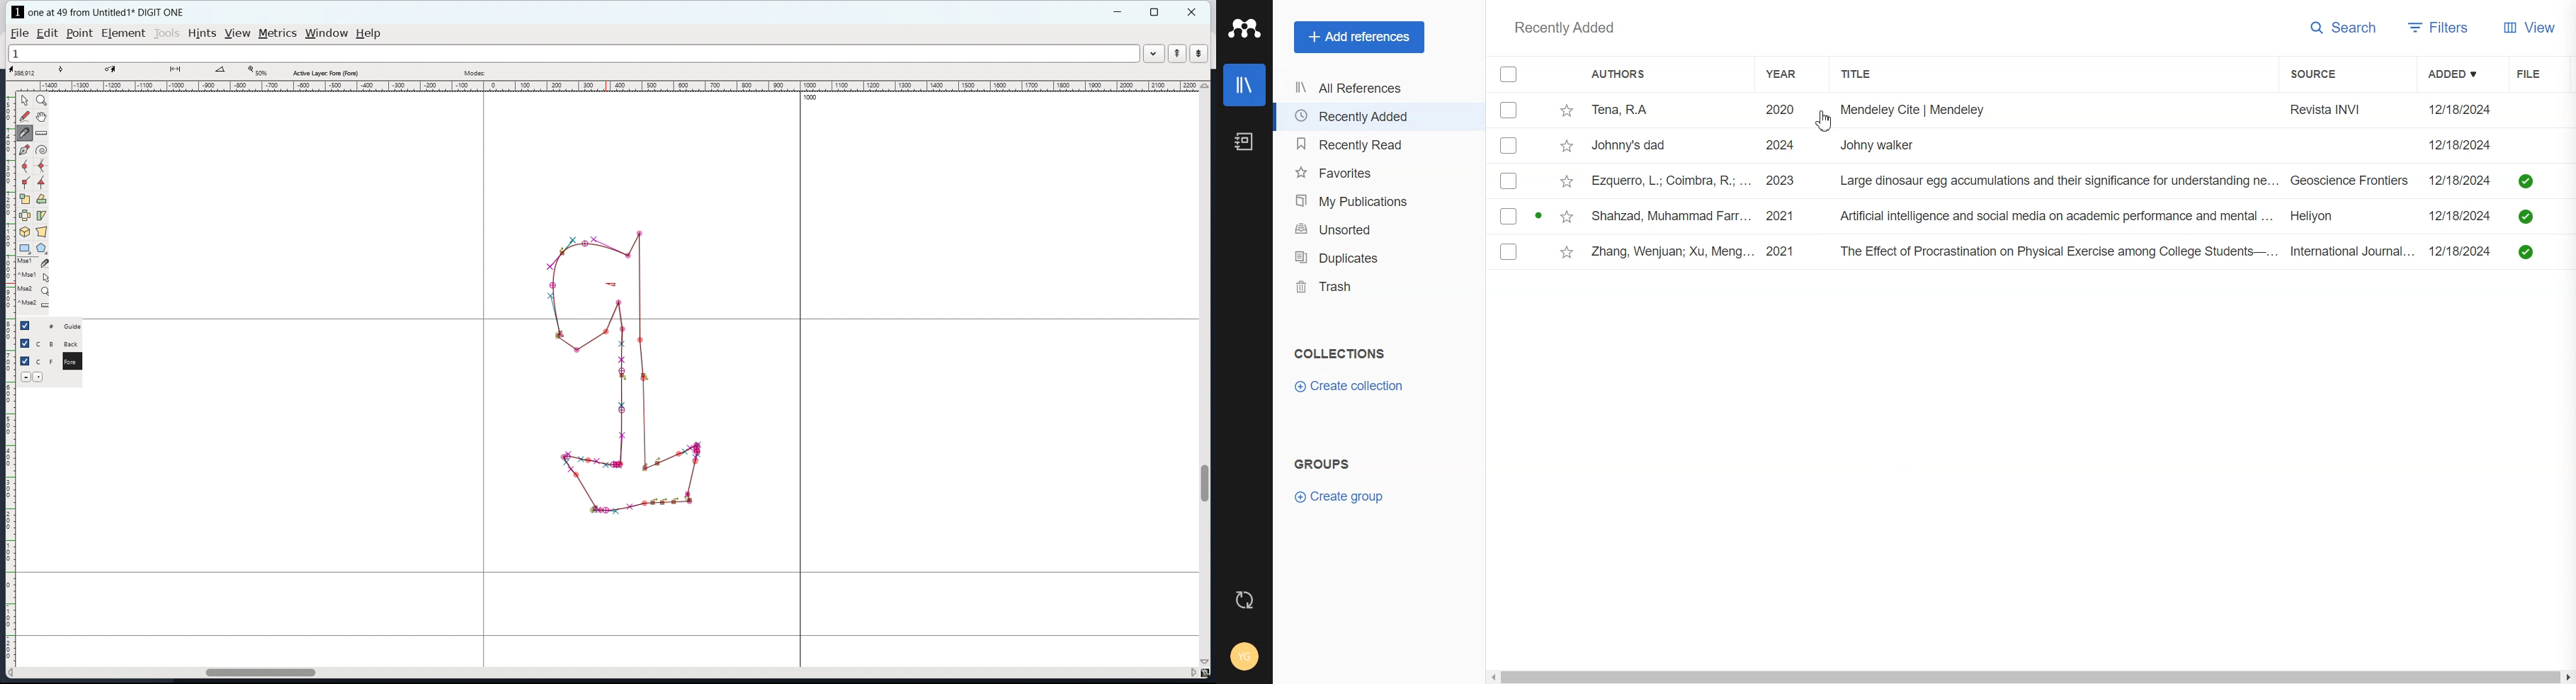 Image resolution: width=2576 pixels, height=700 pixels. Describe the element at coordinates (25, 326) in the screenshot. I see `is layer visible` at that location.